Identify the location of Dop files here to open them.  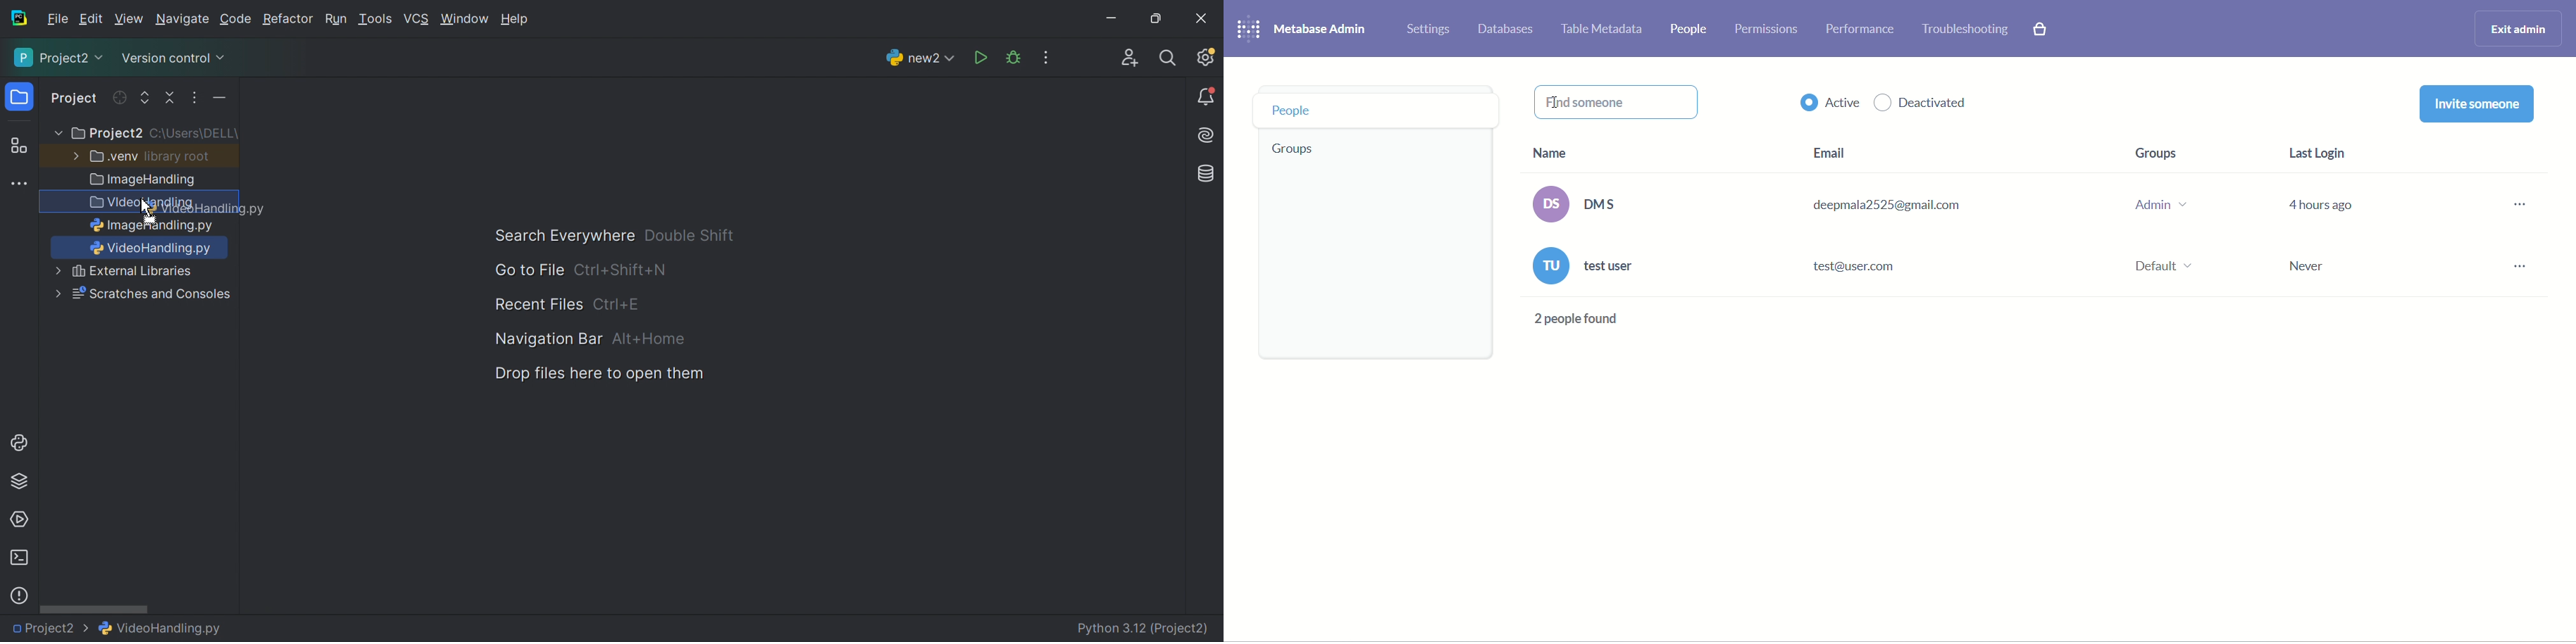
(595, 374).